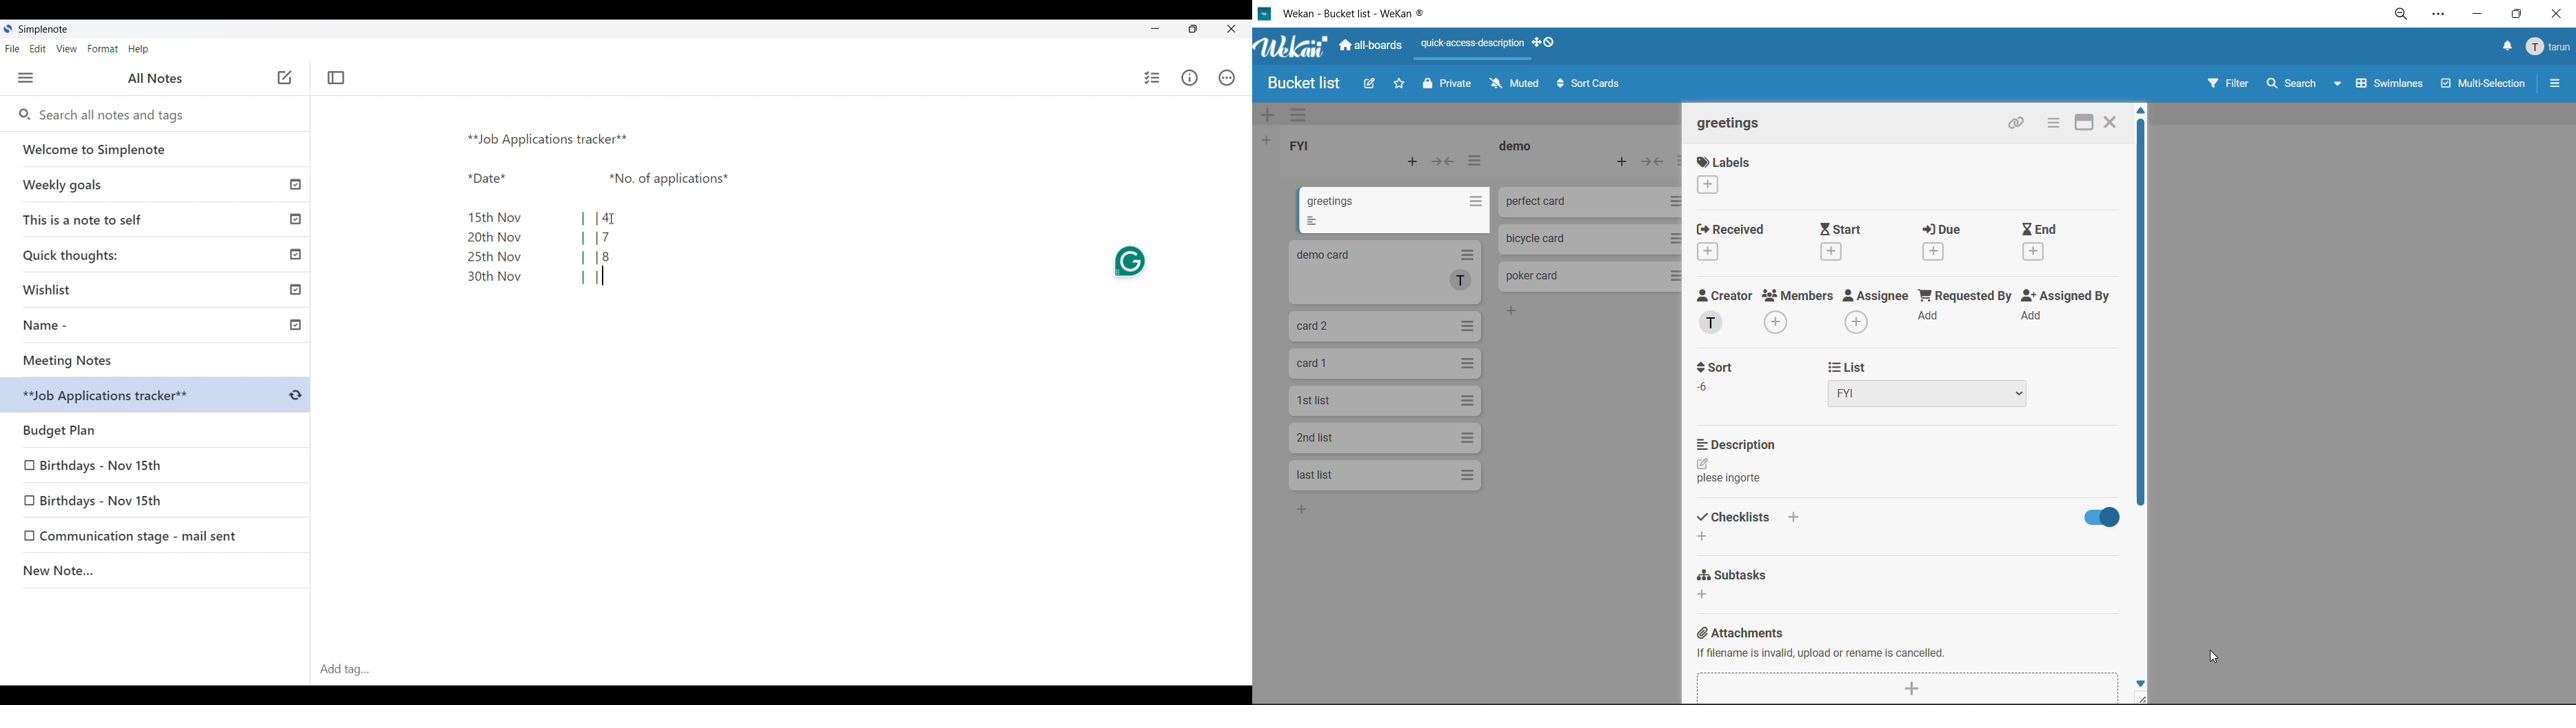 This screenshot has width=2576, height=728. I want to click on Click to insert checklist, so click(1154, 78).